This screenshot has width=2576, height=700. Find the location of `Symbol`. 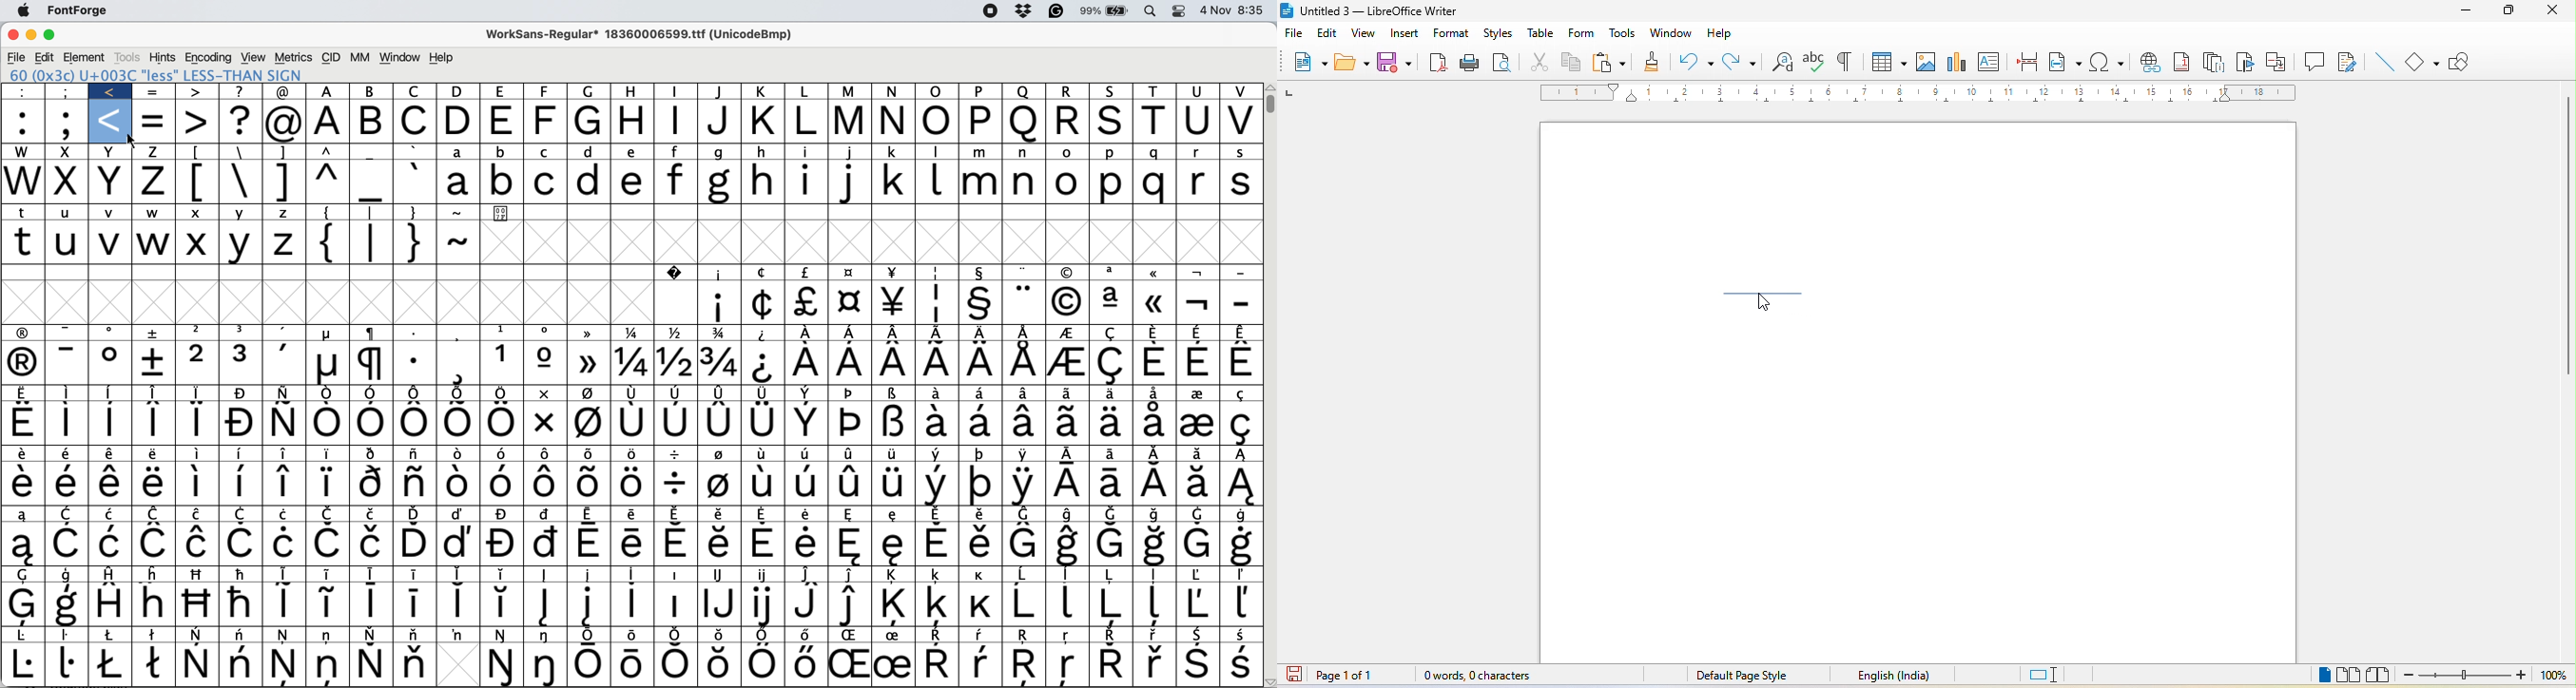

Symbol is located at coordinates (849, 455).